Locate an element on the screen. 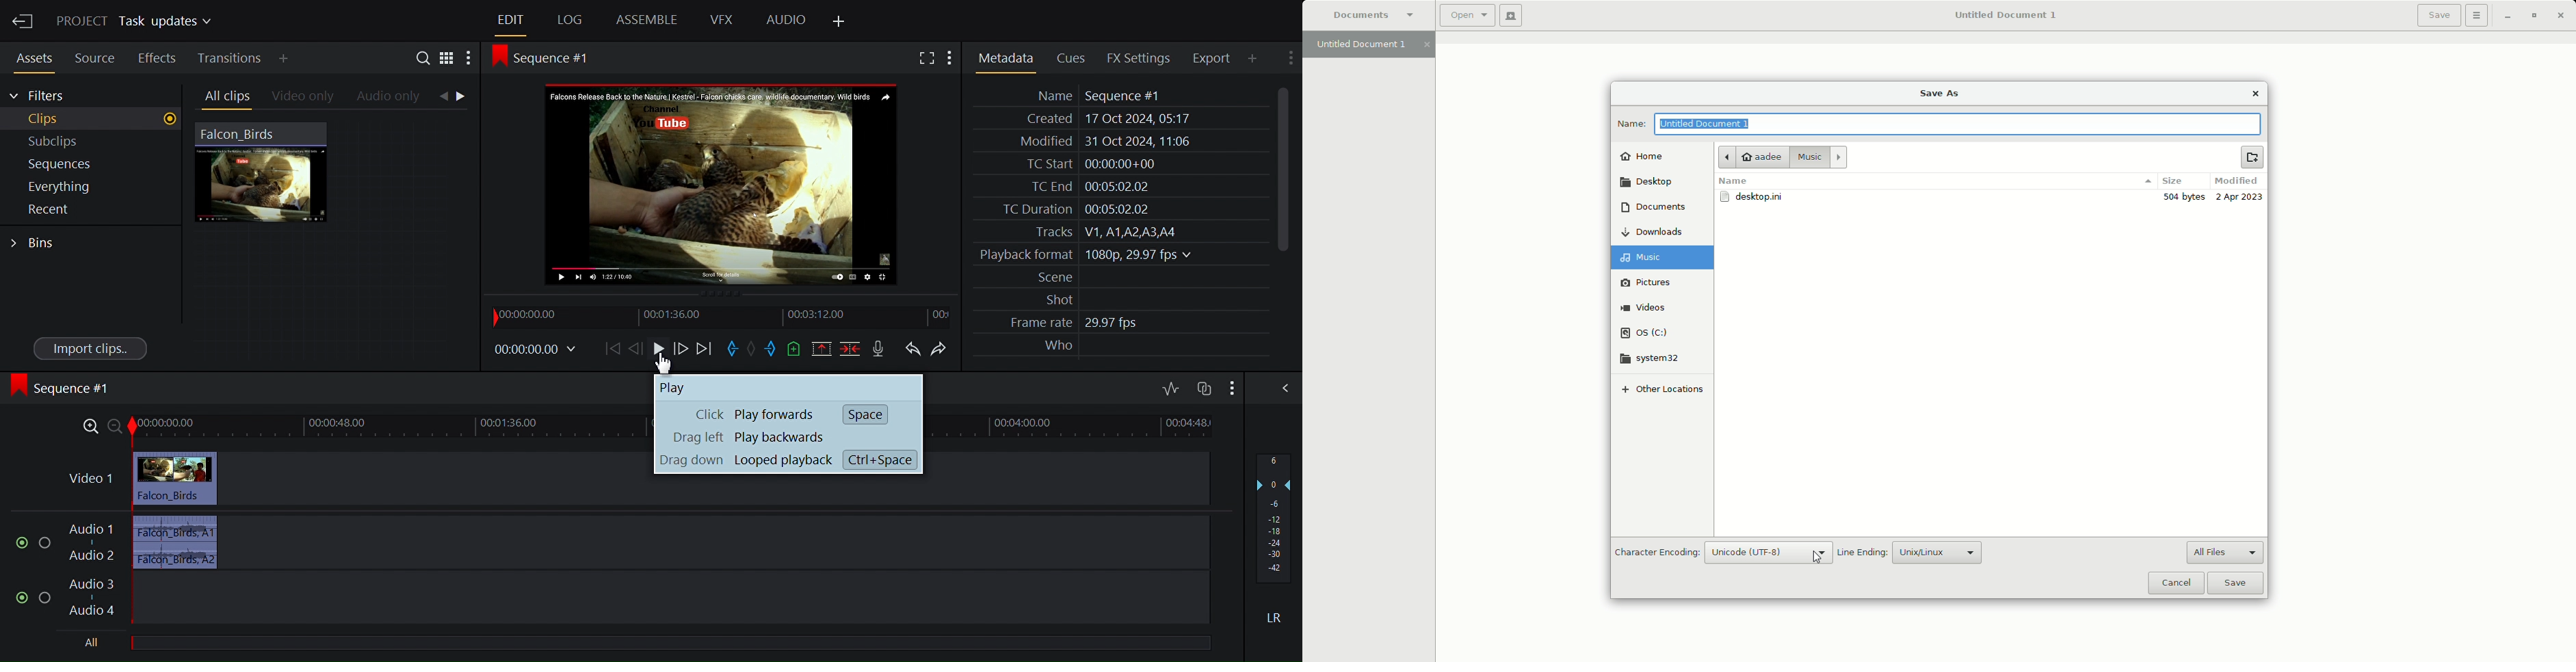  Sequence #1 is located at coordinates (63, 390).